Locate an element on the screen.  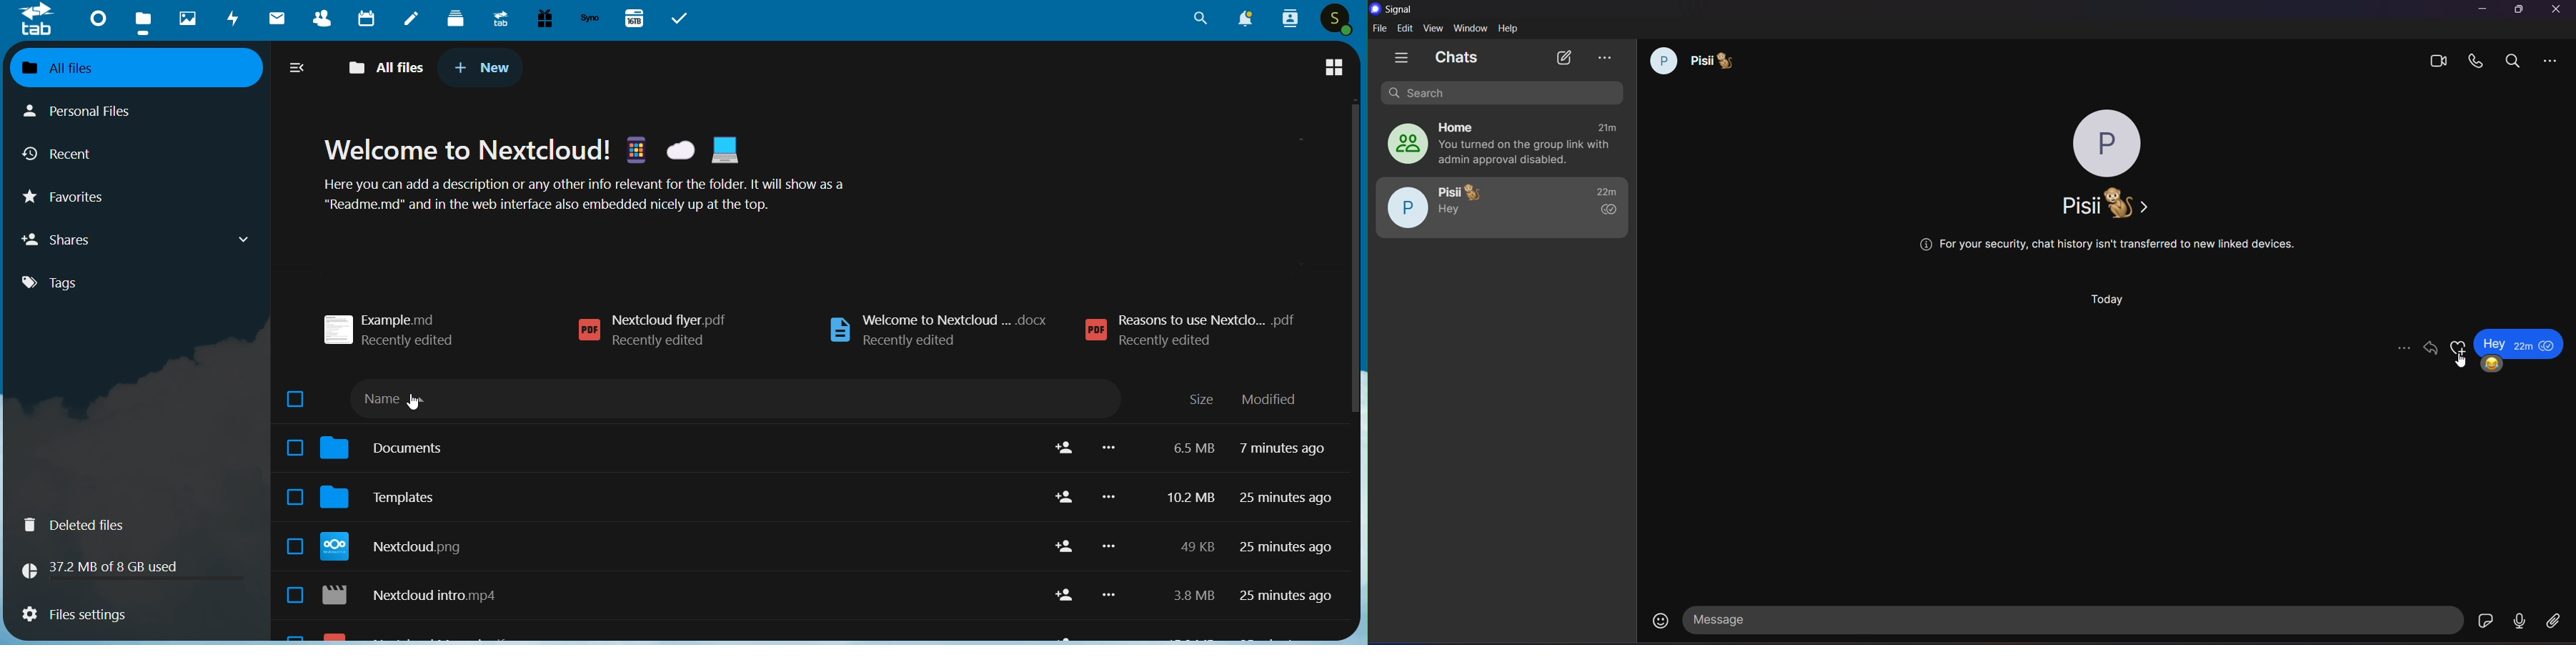
167B is located at coordinates (633, 17).